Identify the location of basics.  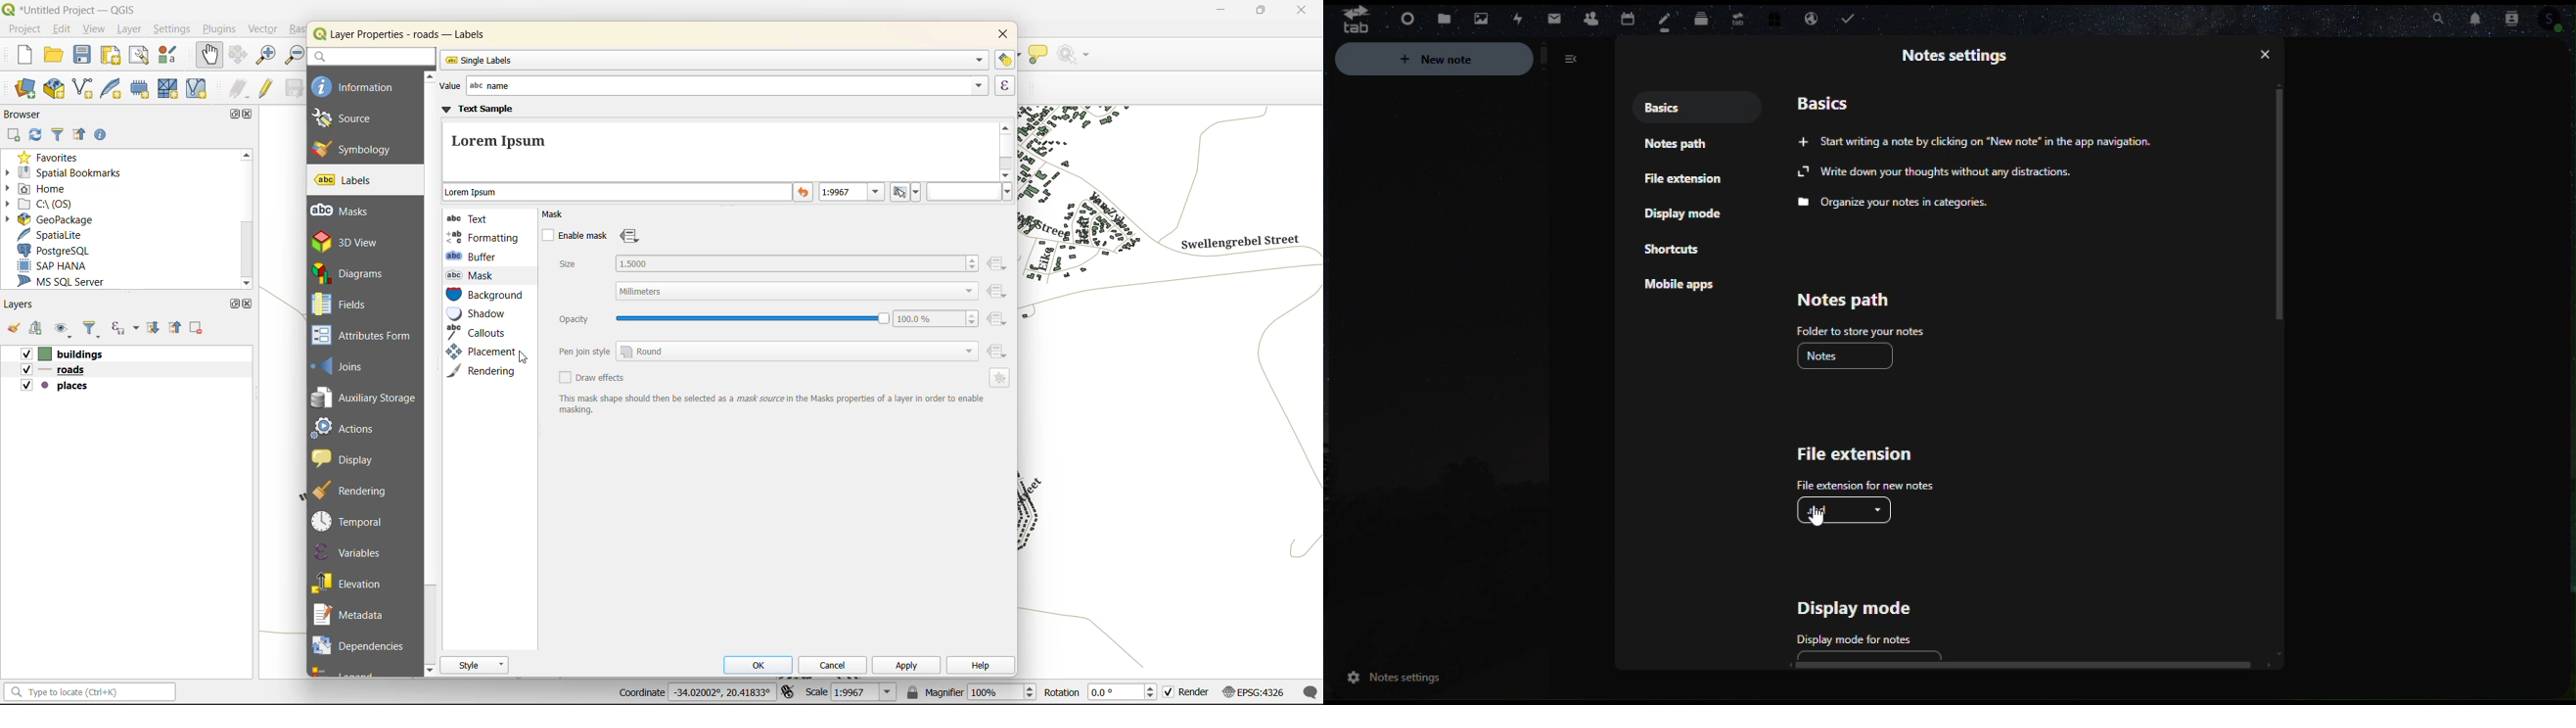
(1826, 102).